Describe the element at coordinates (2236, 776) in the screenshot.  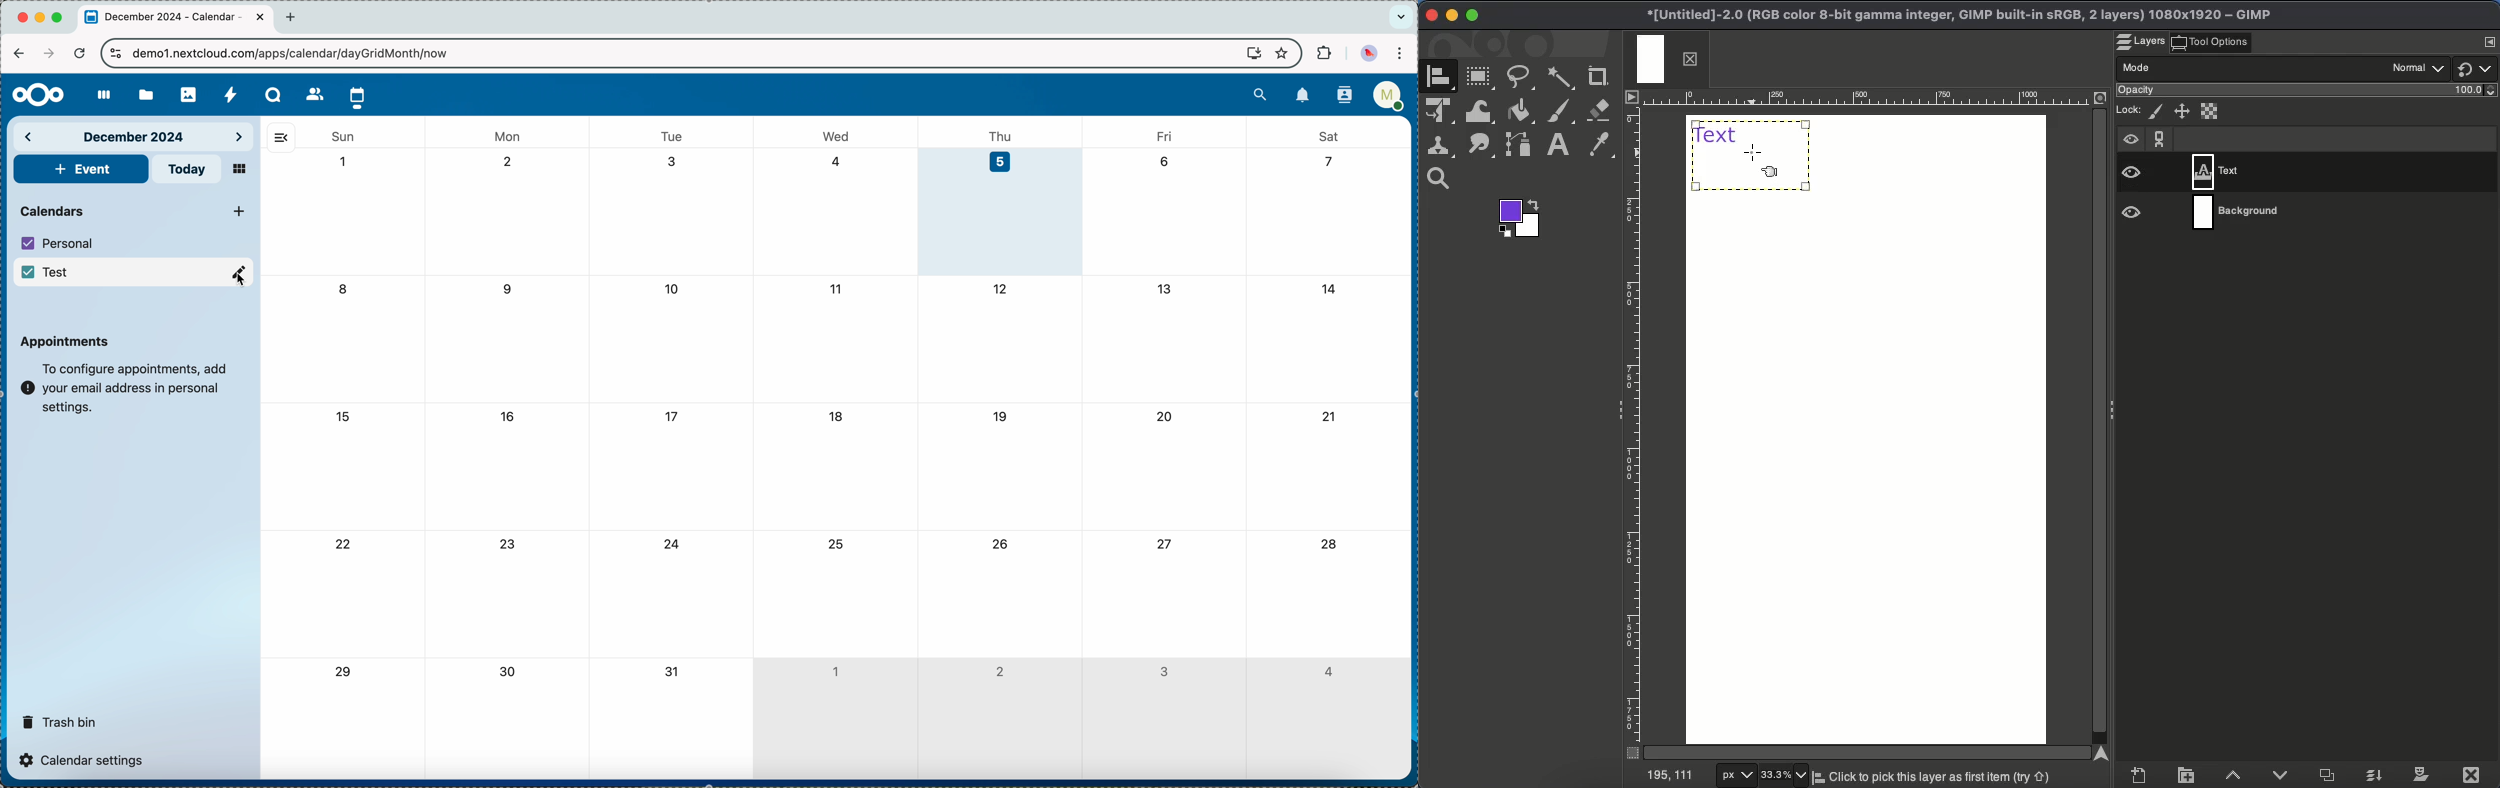
I see `Raise layer` at that location.